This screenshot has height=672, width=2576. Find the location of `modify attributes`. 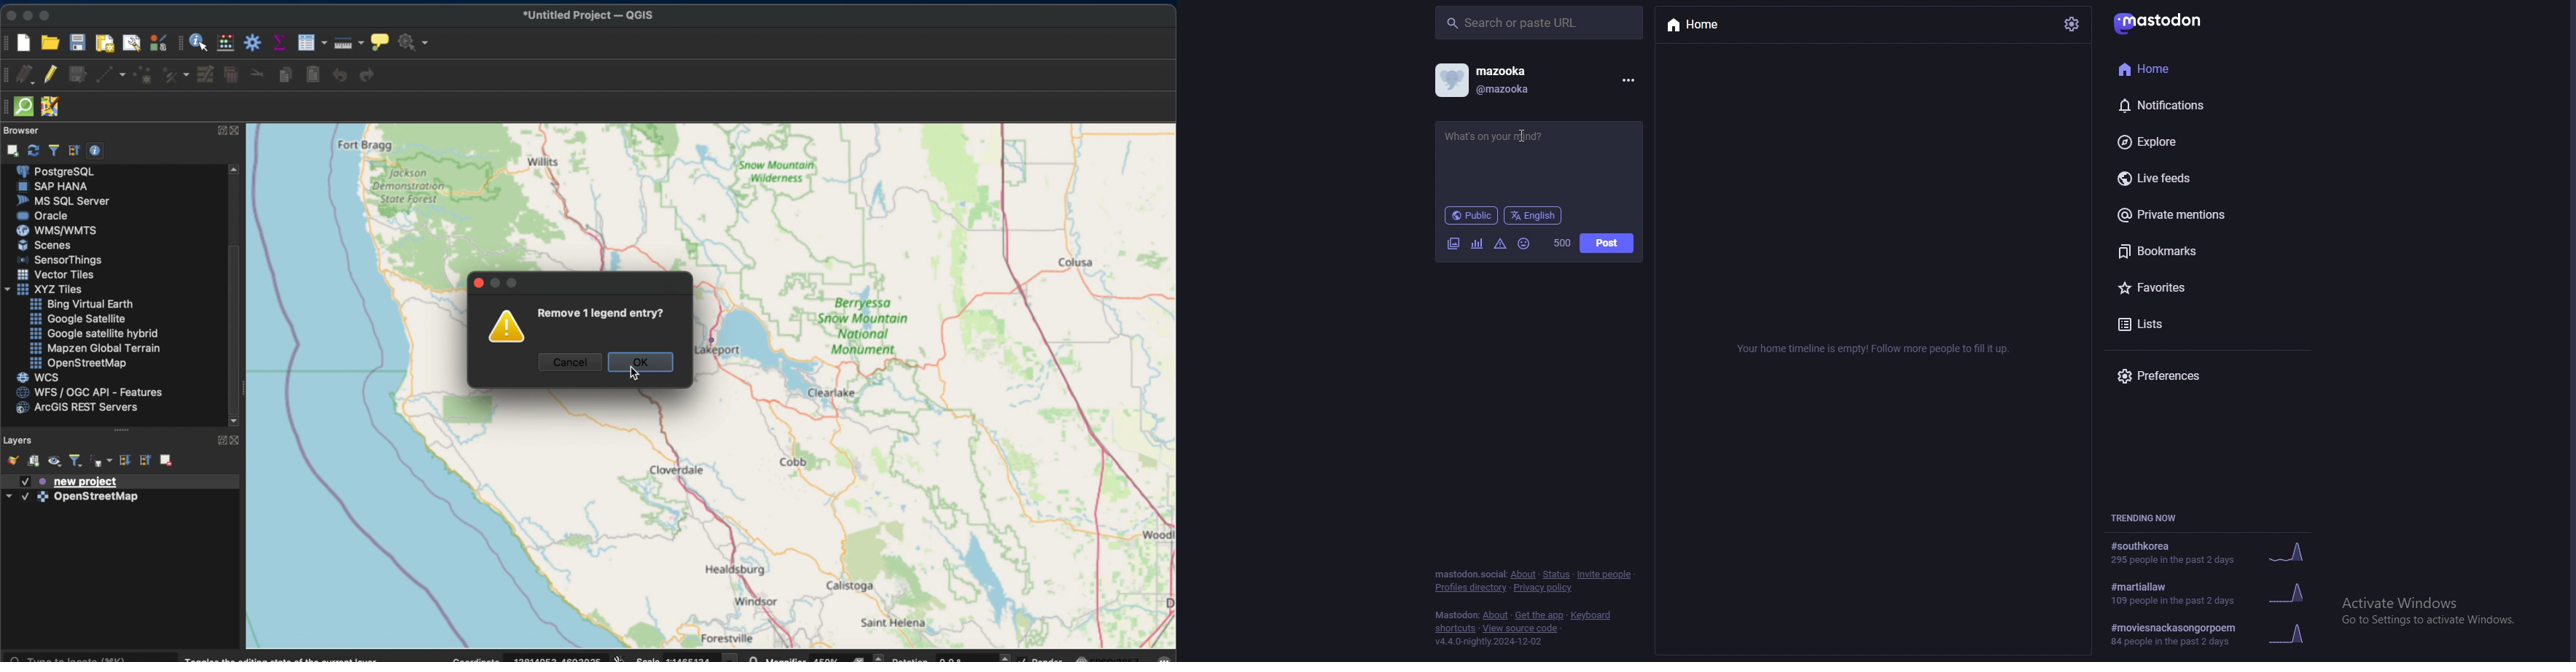

modify attributes is located at coordinates (207, 76).